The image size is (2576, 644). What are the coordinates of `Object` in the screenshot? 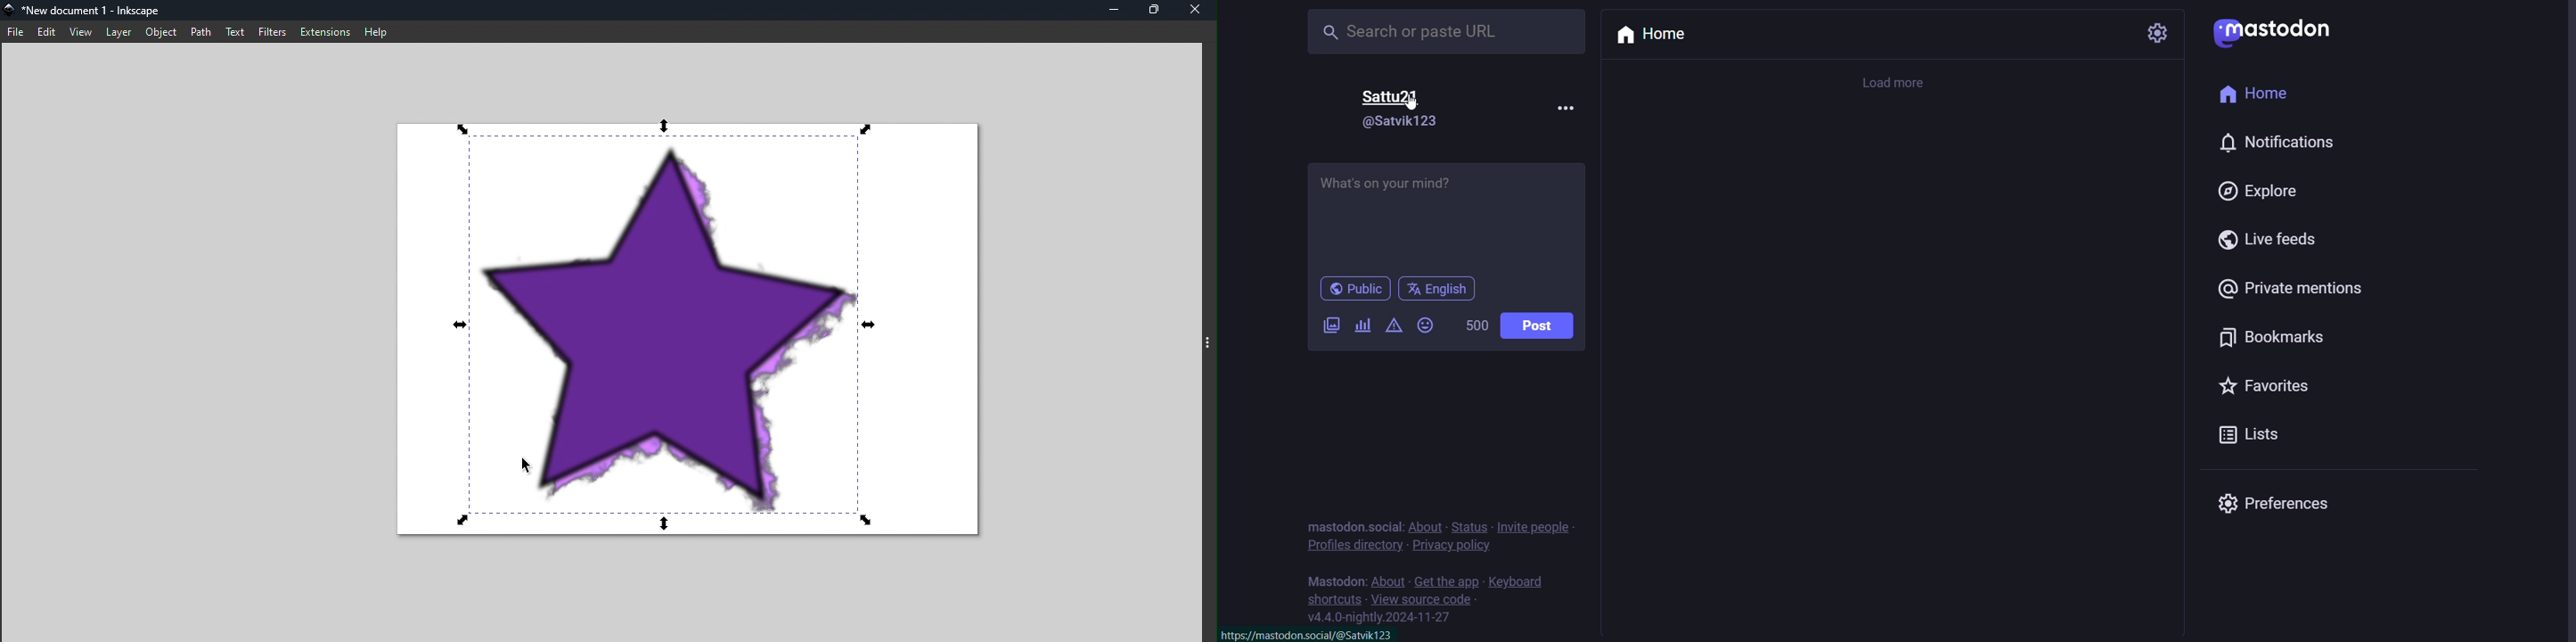 It's located at (159, 31).